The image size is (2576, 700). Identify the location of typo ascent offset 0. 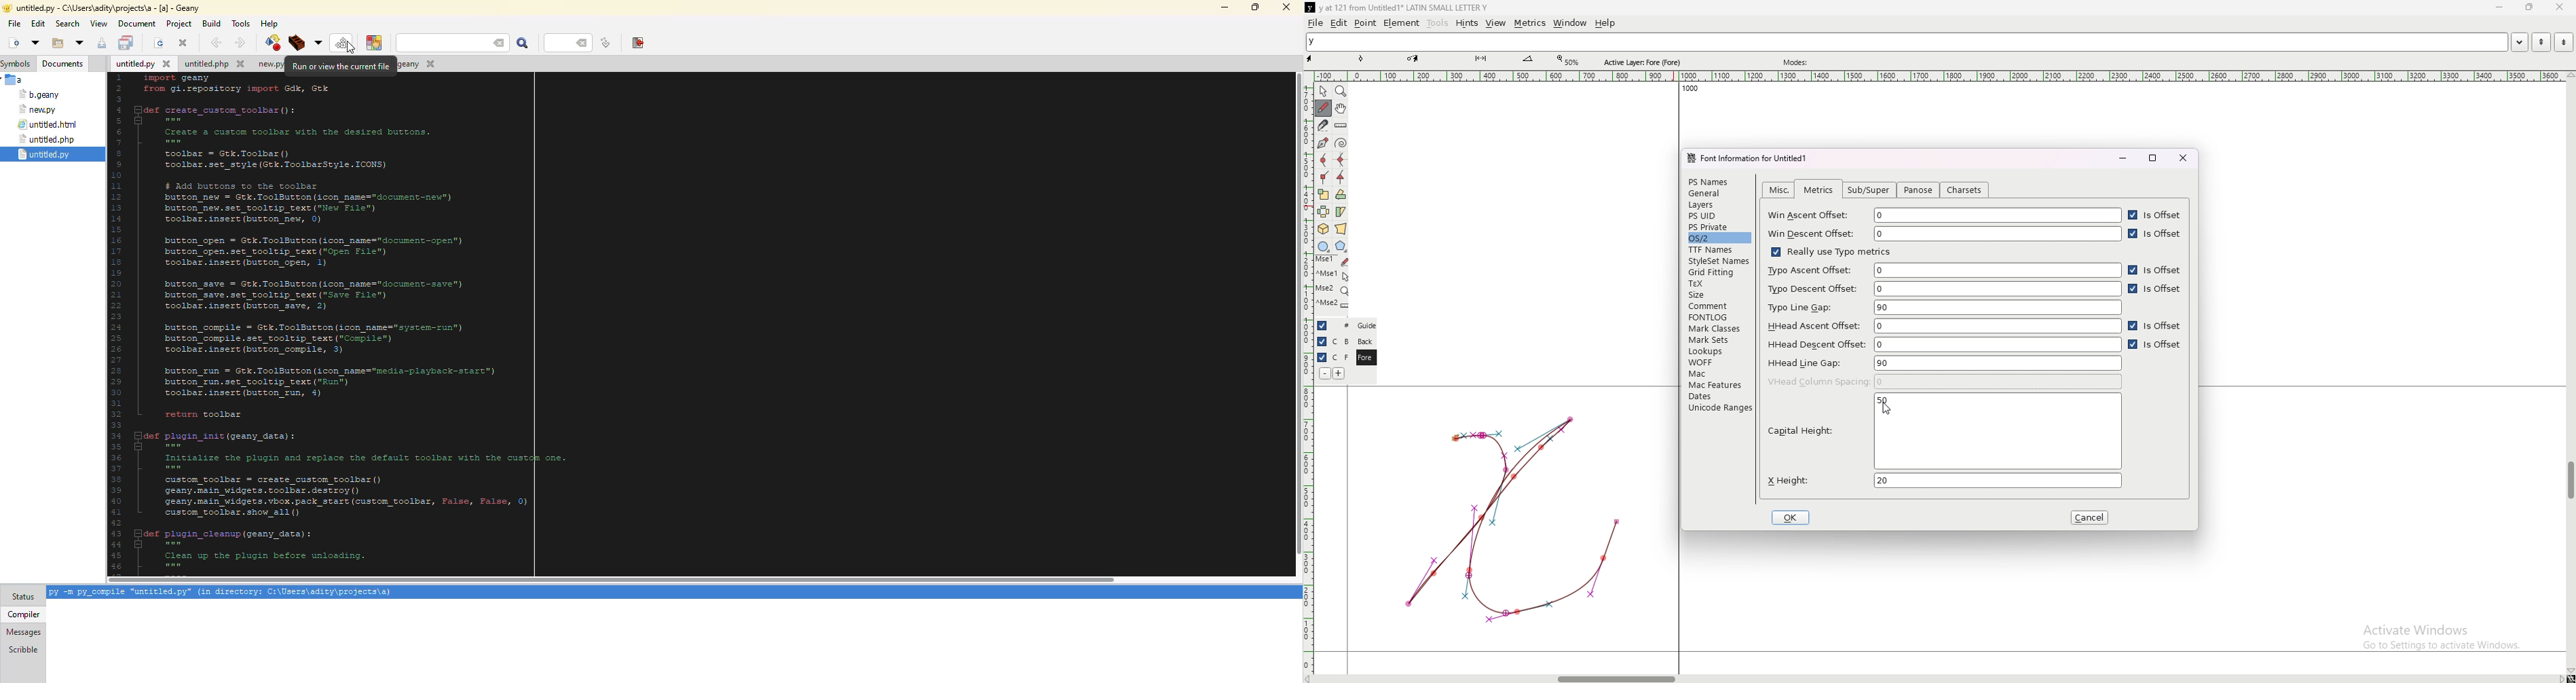
(1943, 270).